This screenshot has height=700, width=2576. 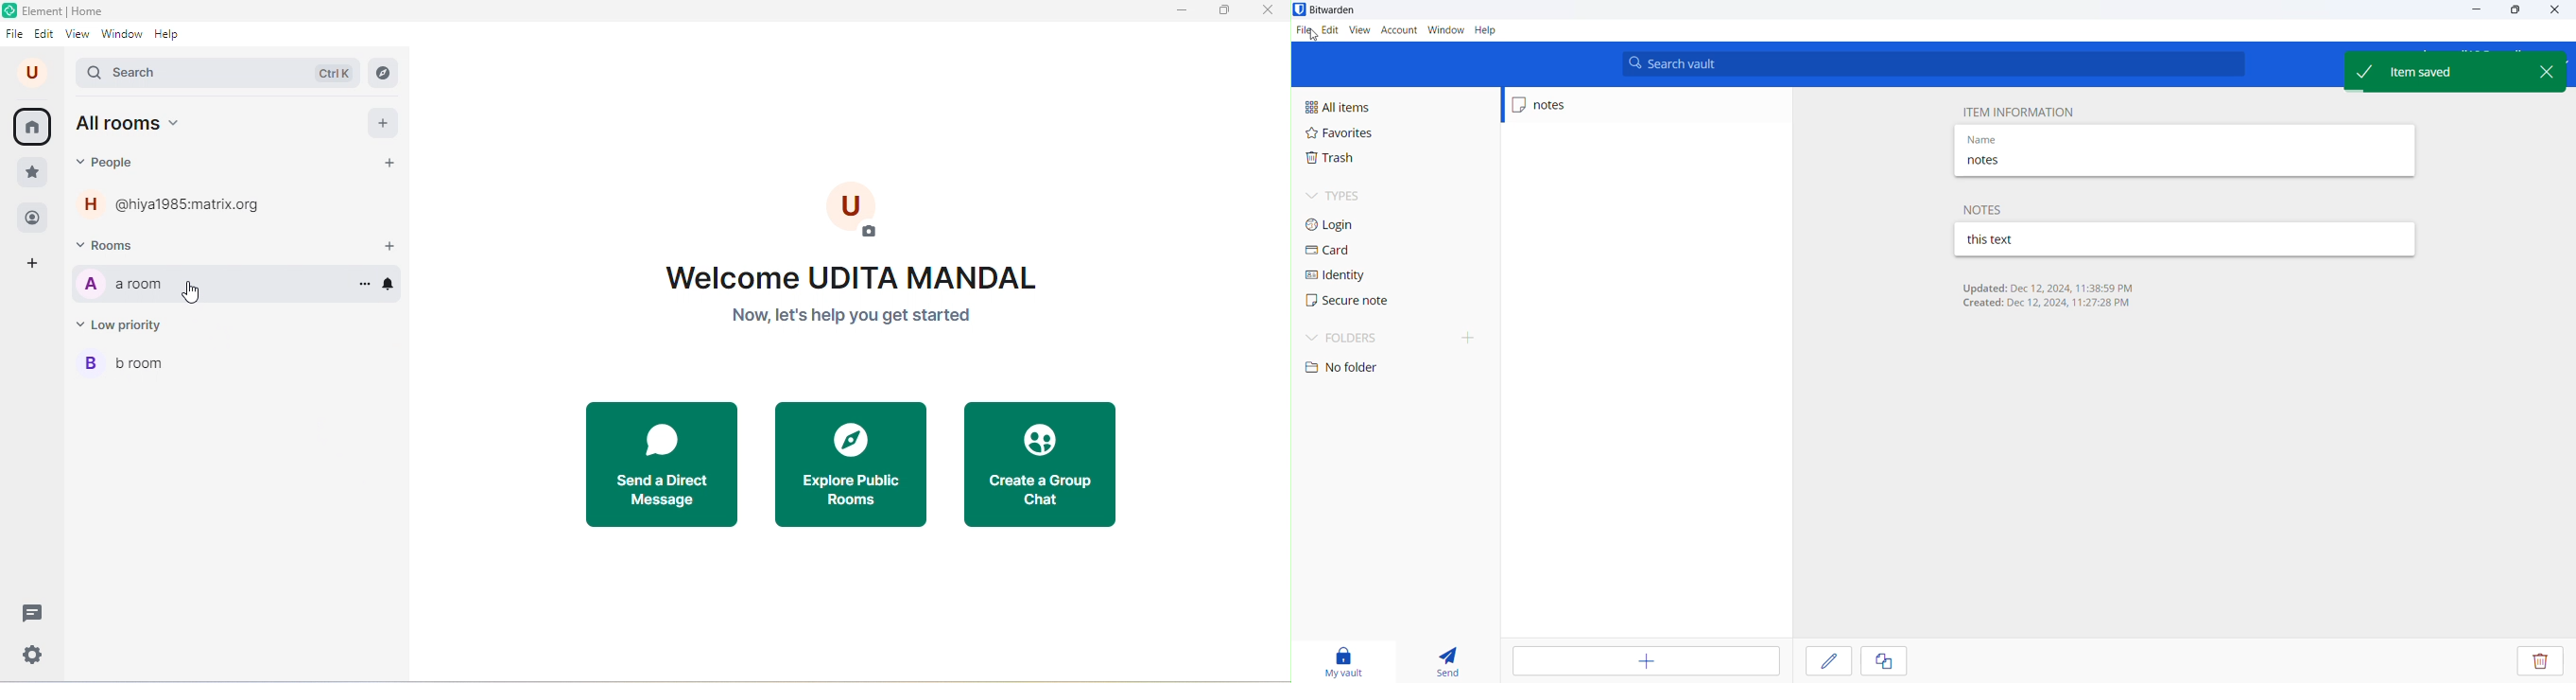 What do you see at coordinates (207, 284) in the screenshot?
I see `a room` at bounding box center [207, 284].